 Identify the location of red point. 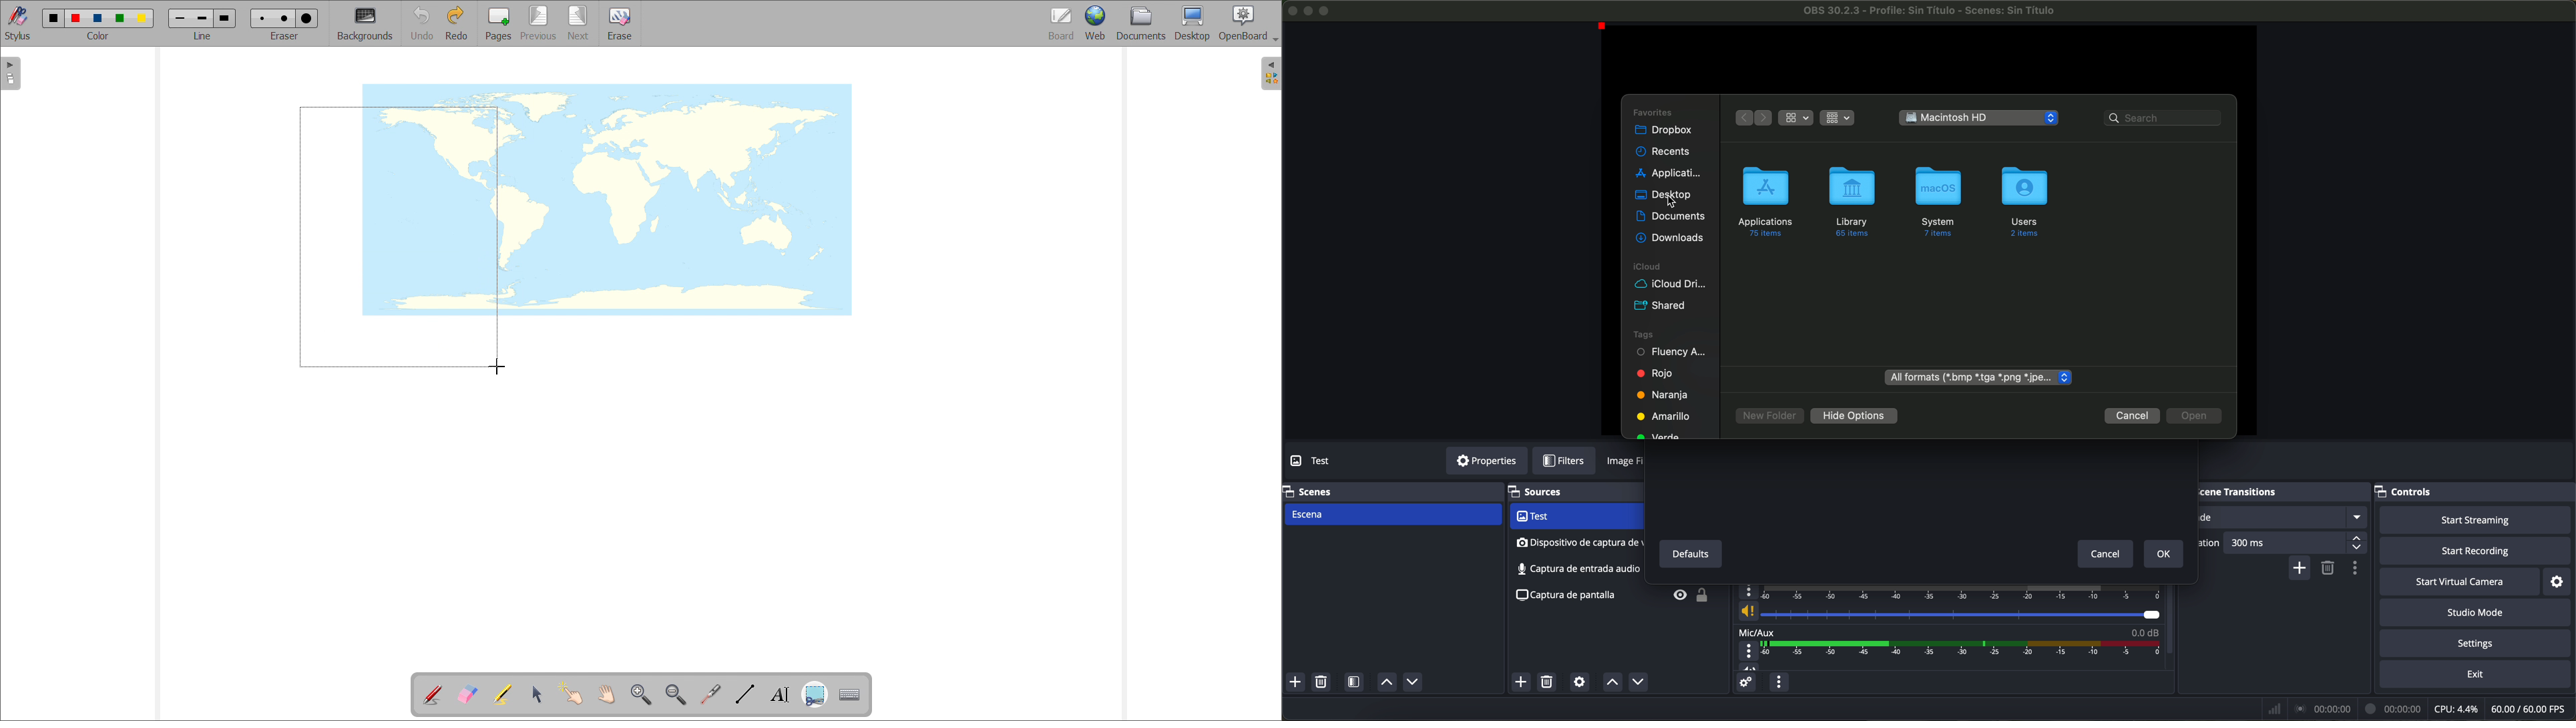
(1605, 27).